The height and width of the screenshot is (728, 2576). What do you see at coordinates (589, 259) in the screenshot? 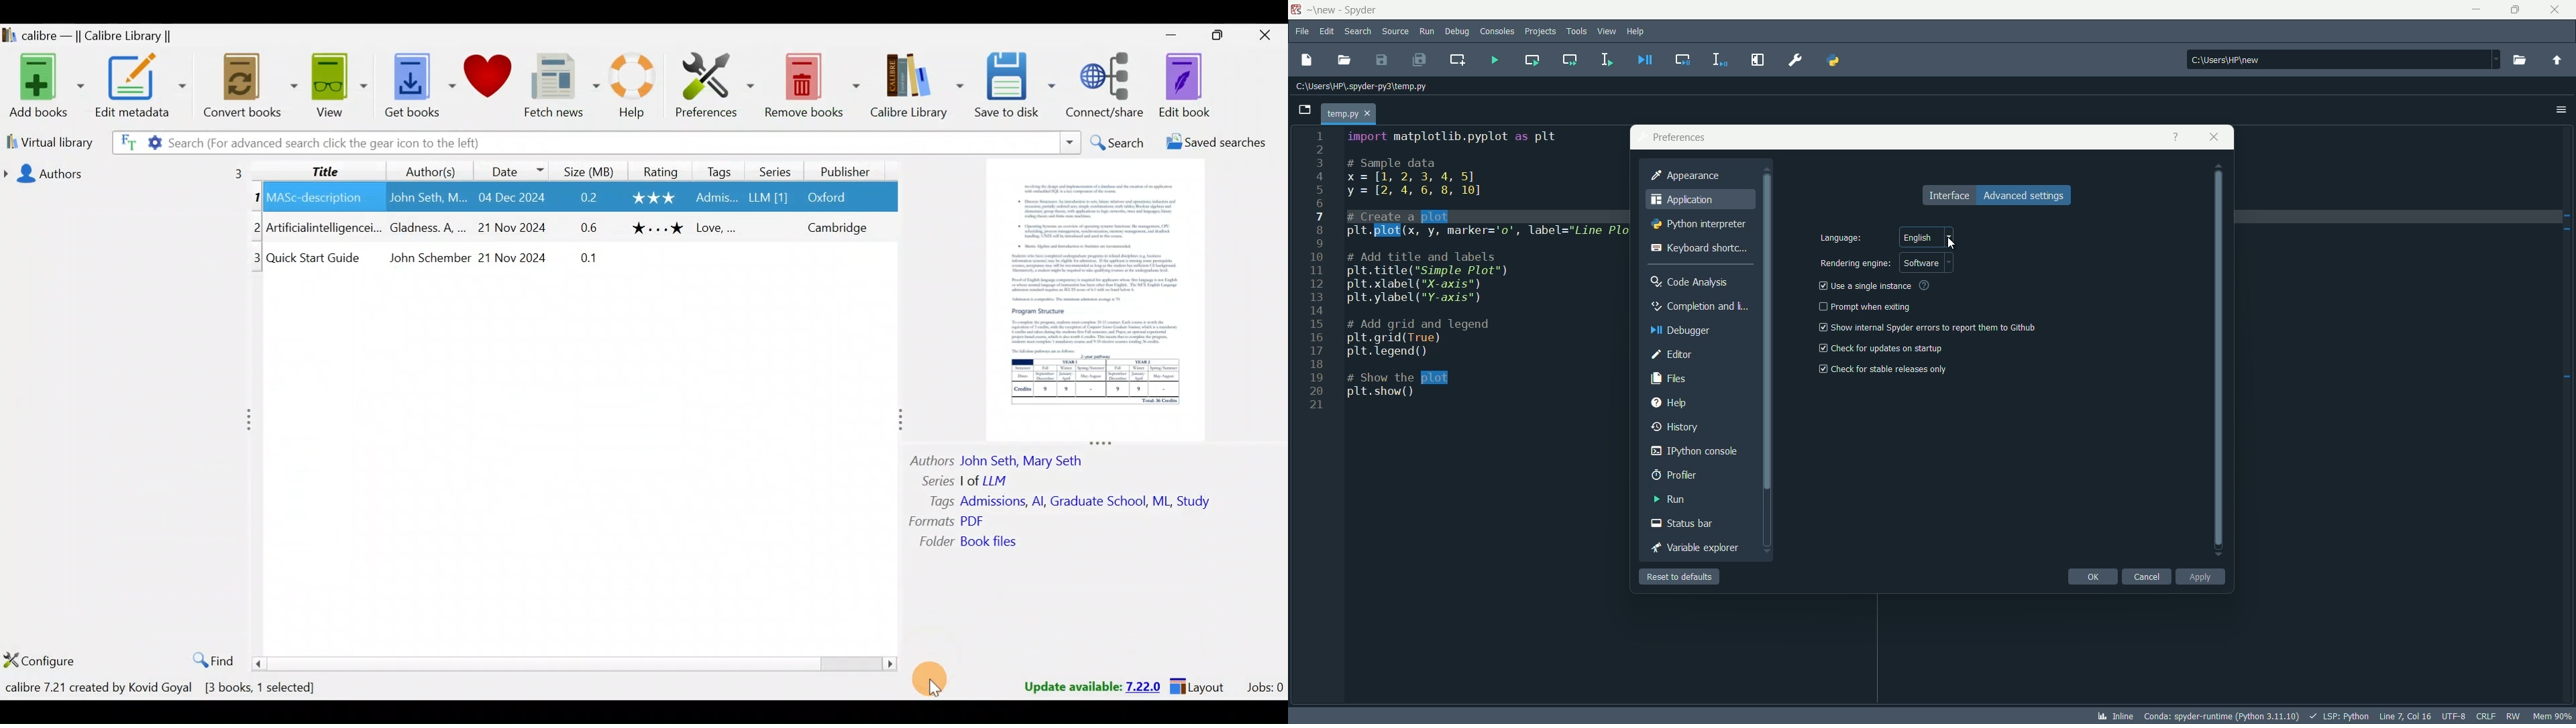
I see `` at bounding box center [589, 259].